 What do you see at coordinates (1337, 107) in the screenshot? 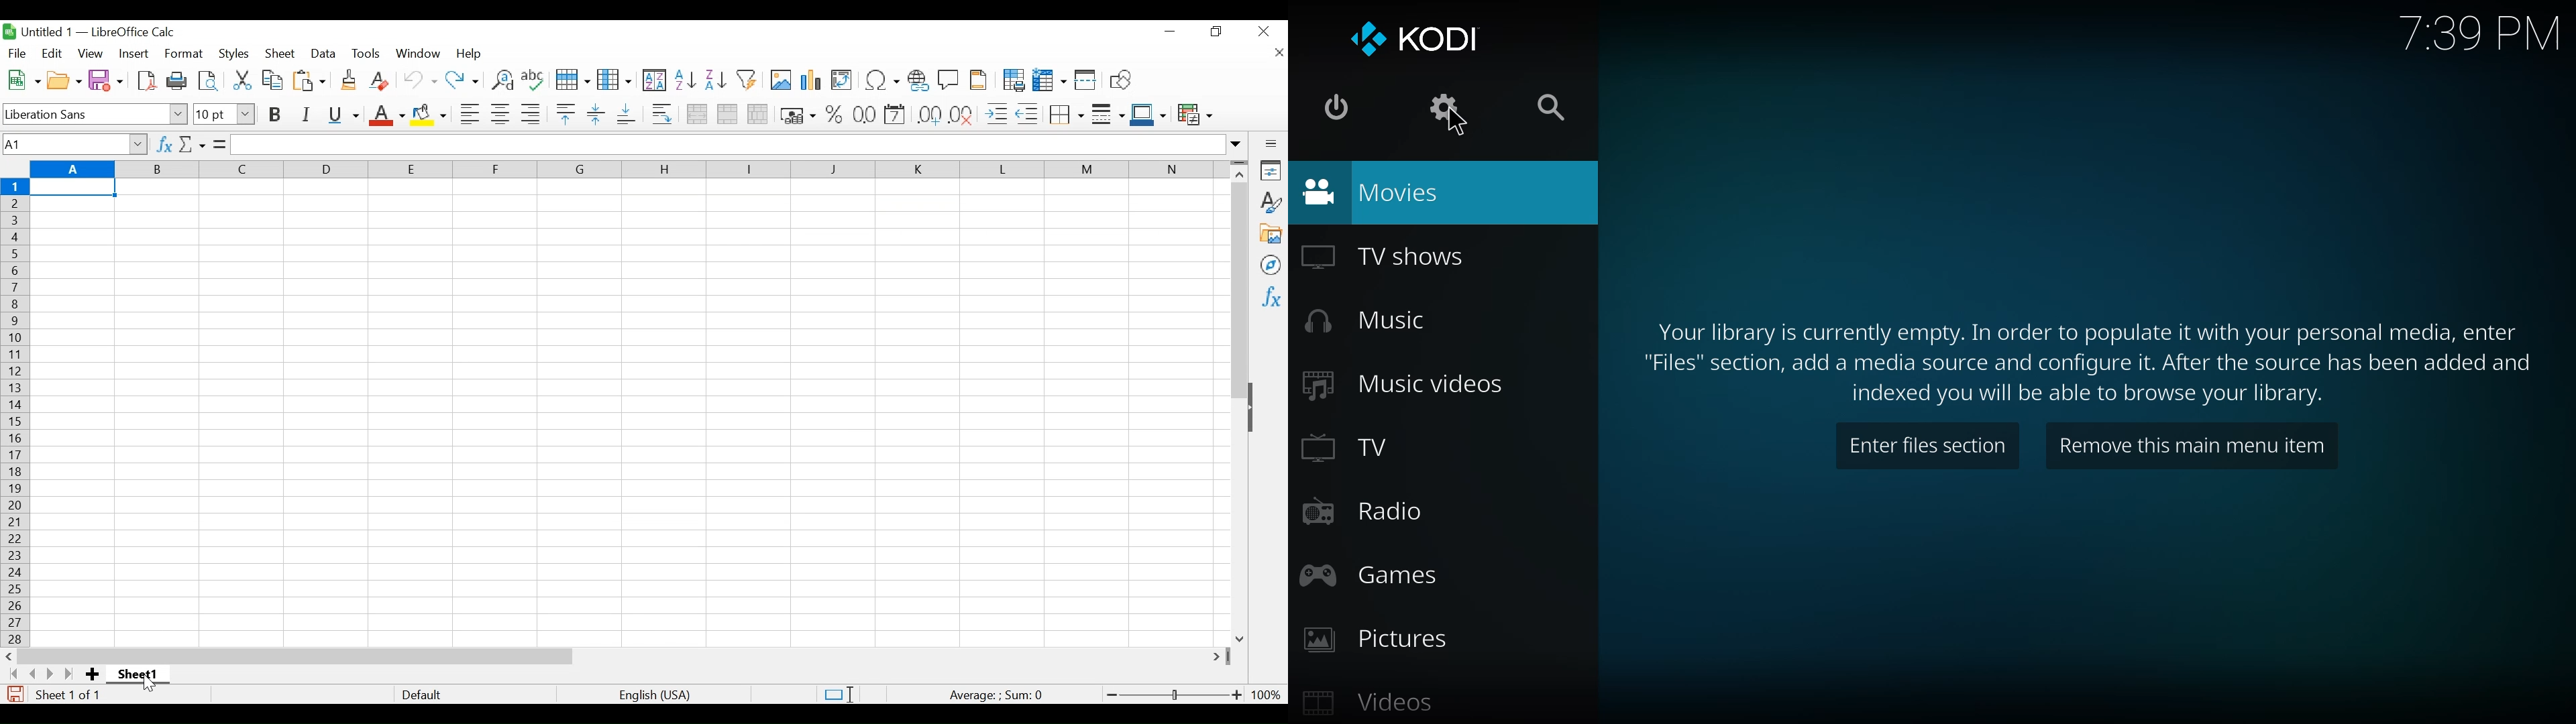
I see `power` at bounding box center [1337, 107].